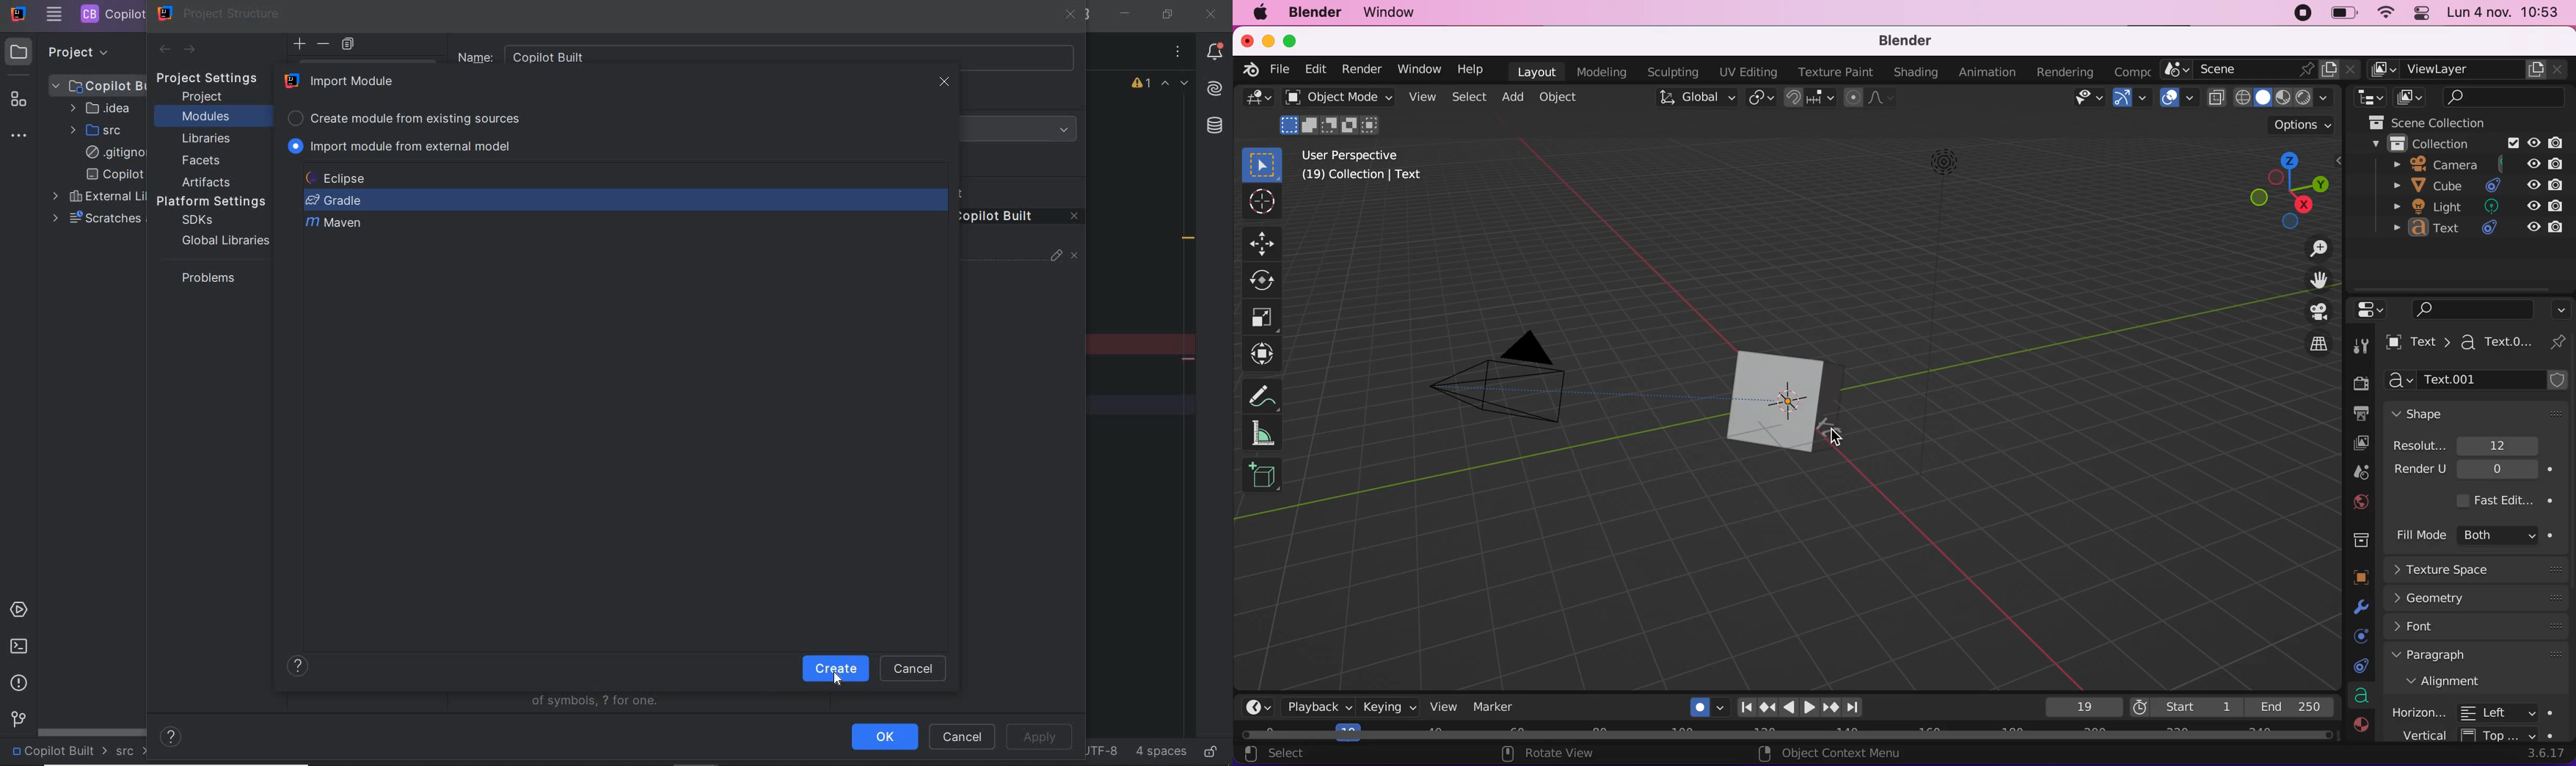 The height and width of the screenshot is (784, 2576). I want to click on close, so click(1248, 41).